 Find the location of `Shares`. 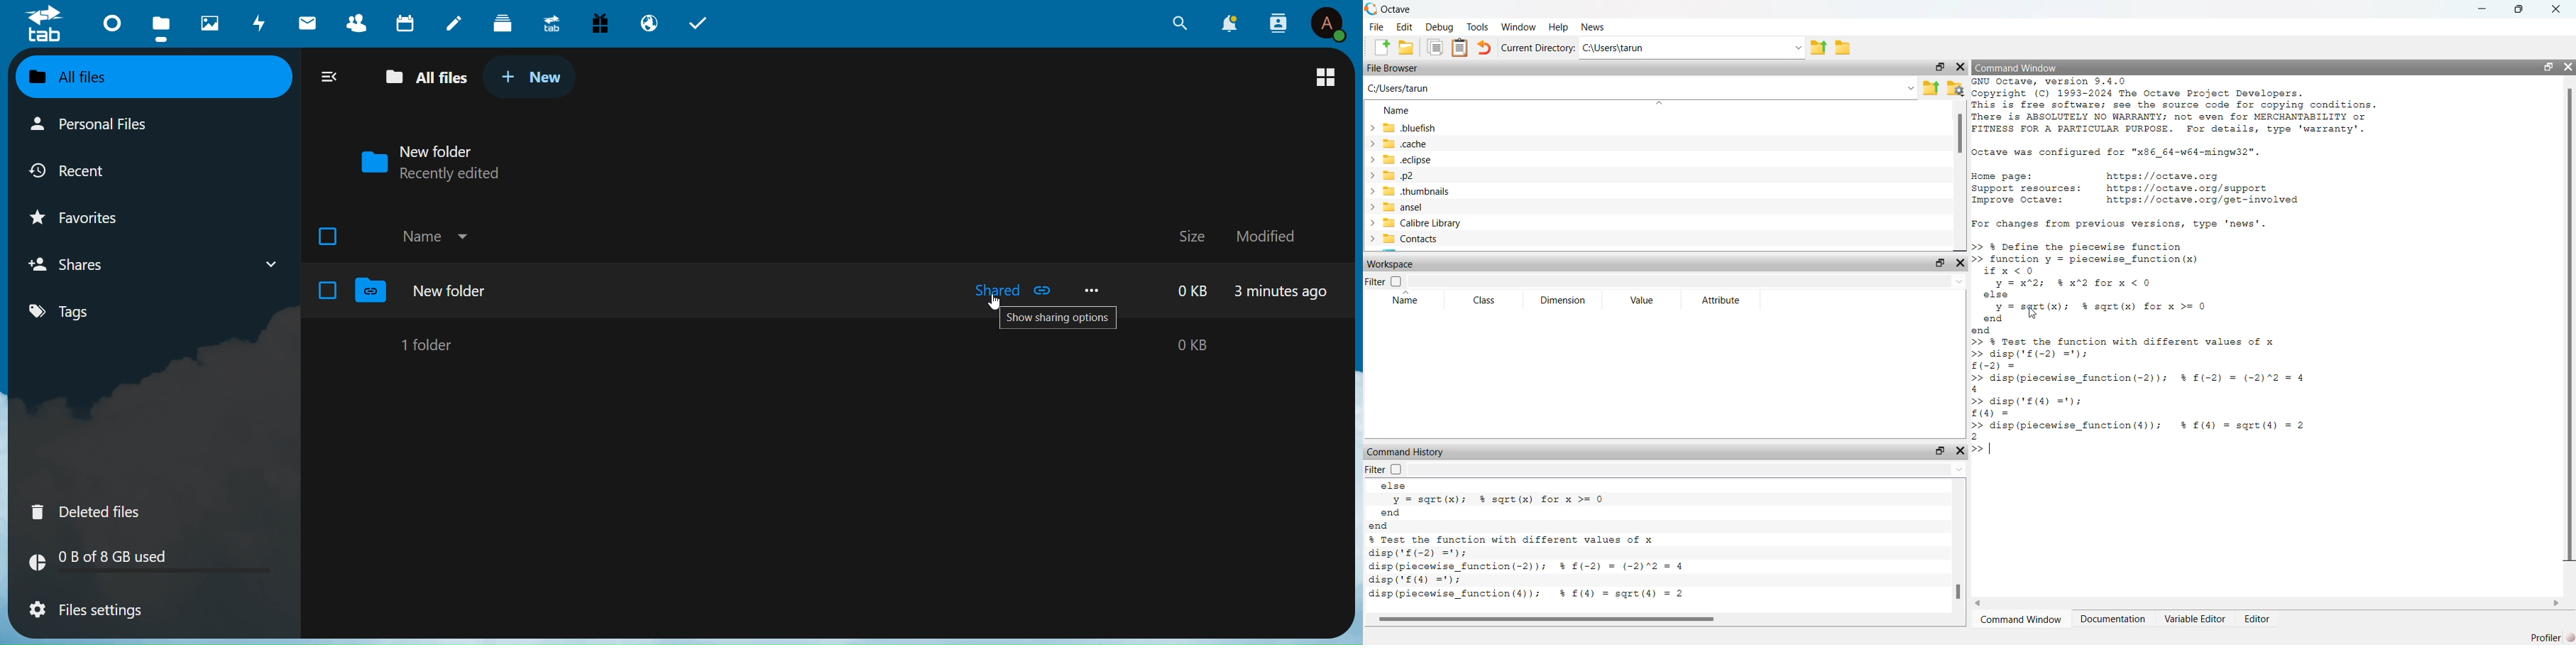

Shares is located at coordinates (76, 264).